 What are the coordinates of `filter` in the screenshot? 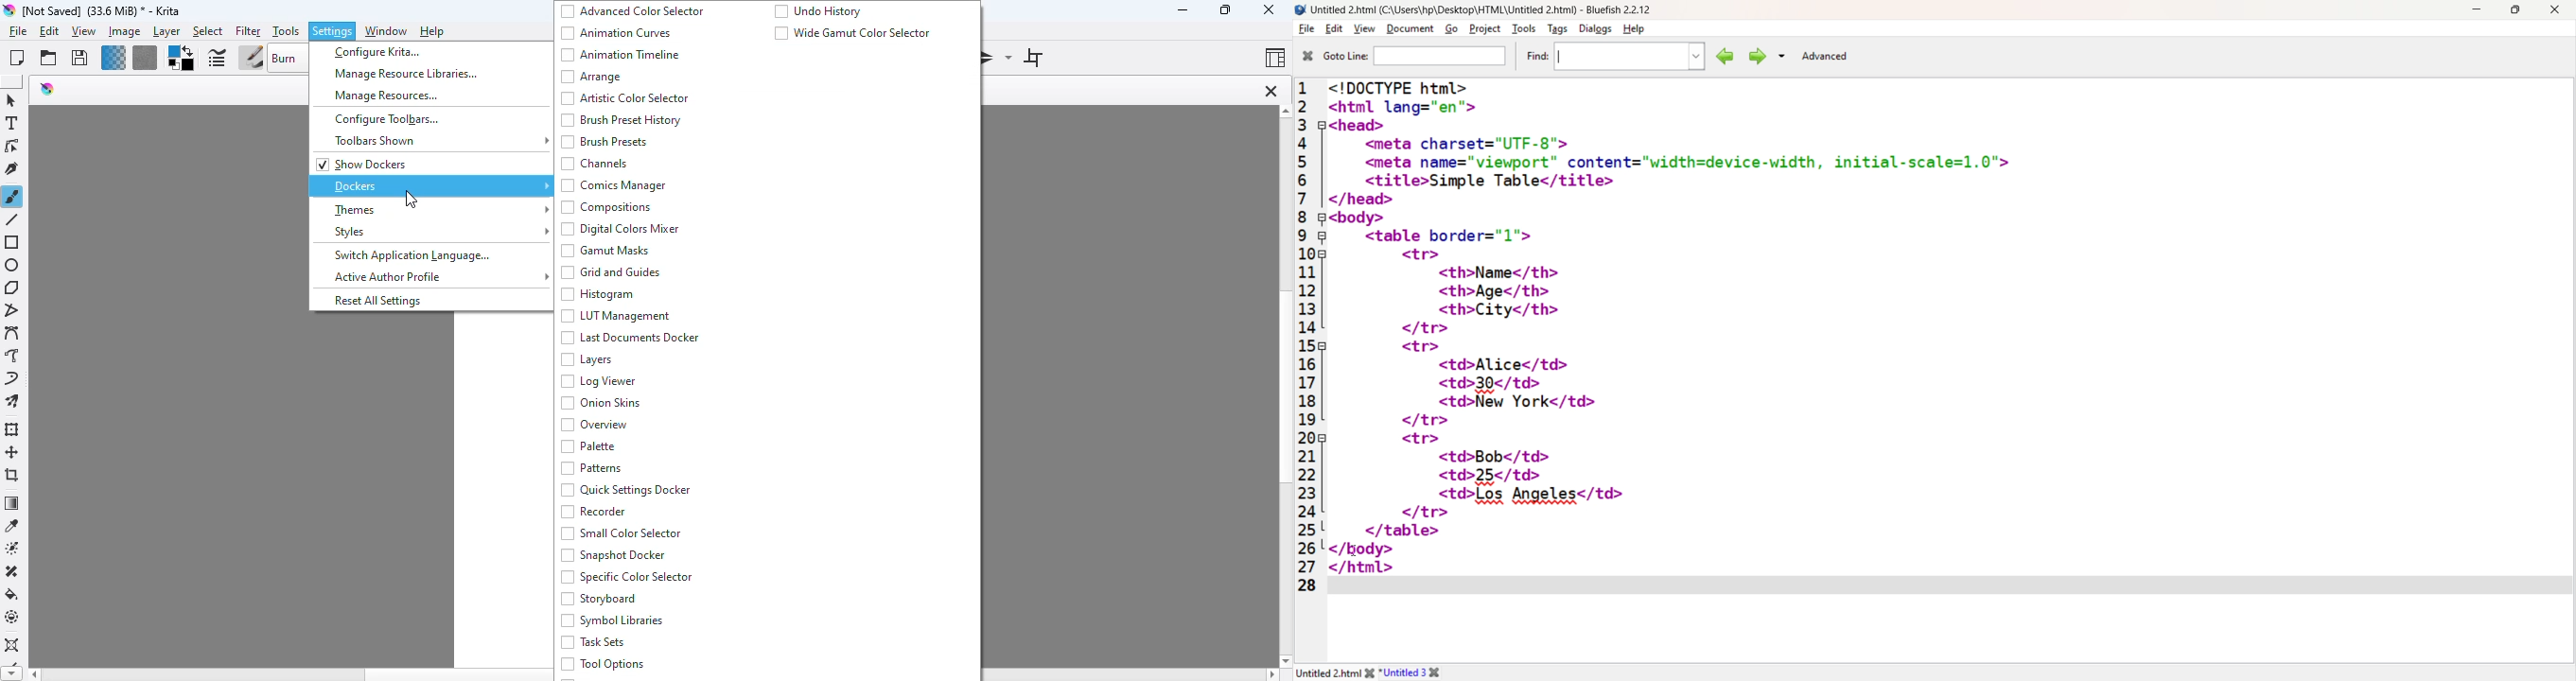 It's located at (248, 31).